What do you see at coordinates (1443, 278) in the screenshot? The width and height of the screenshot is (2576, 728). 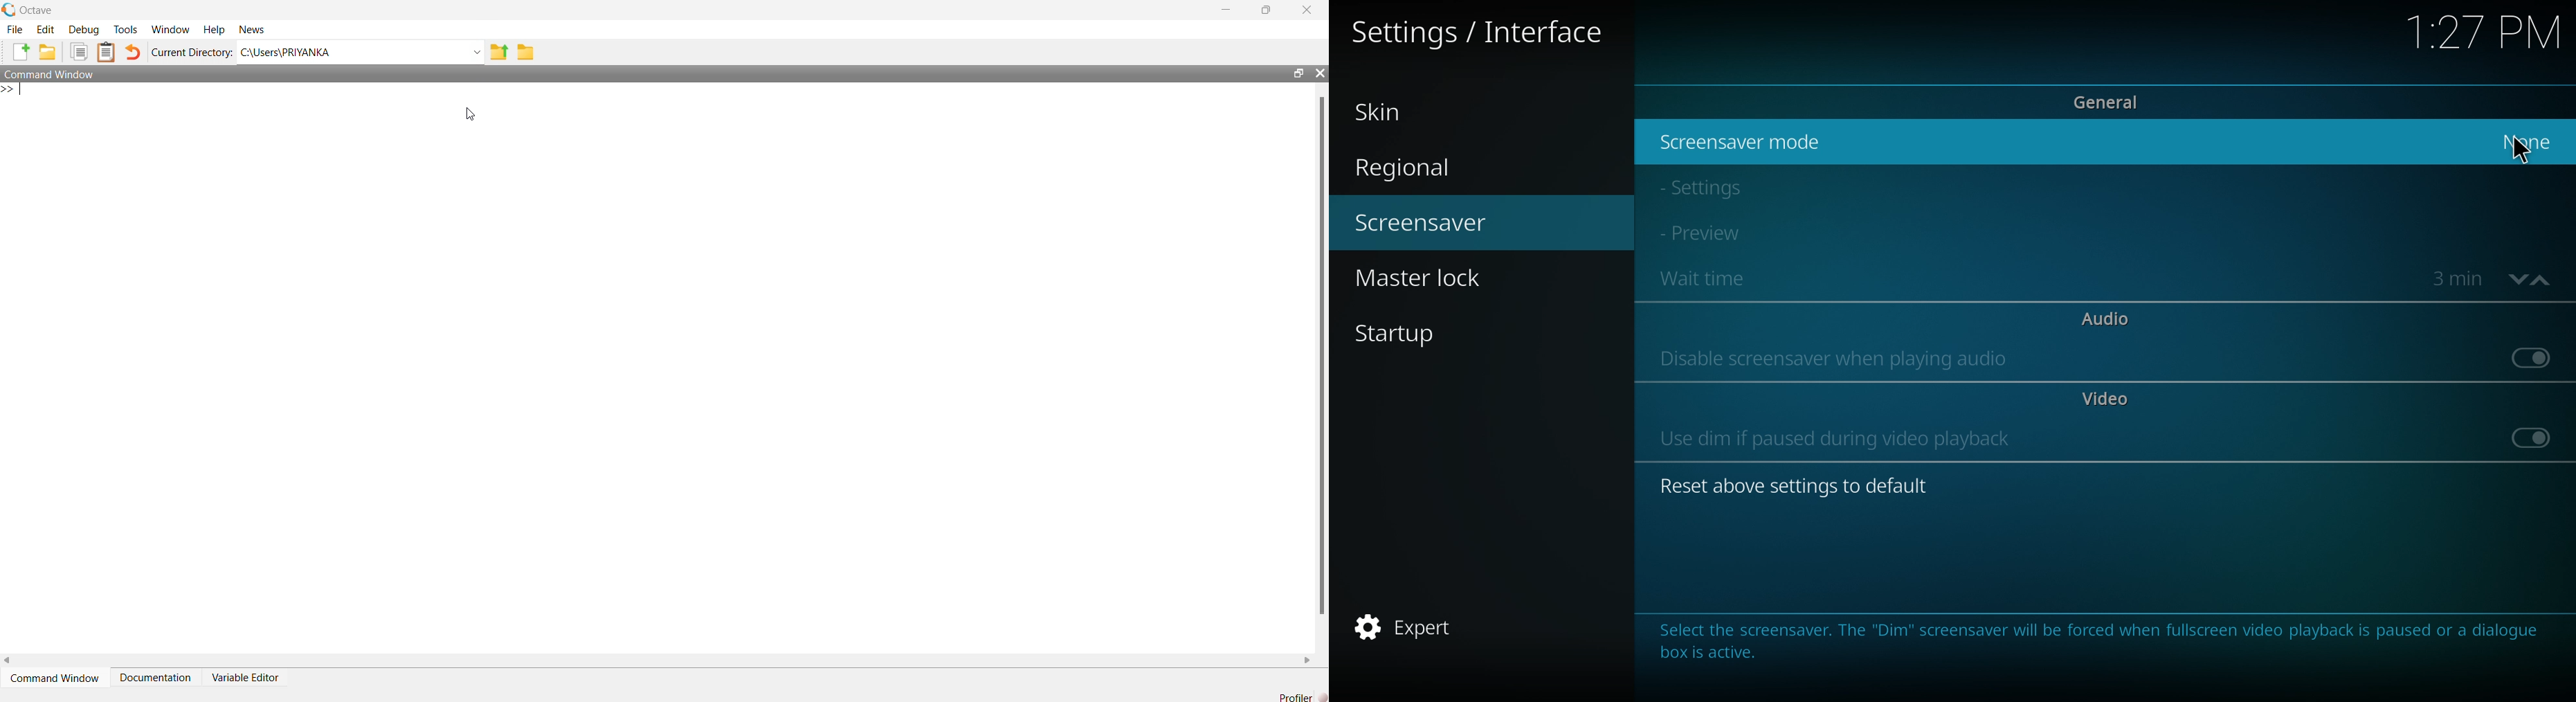 I see `master lock` at bounding box center [1443, 278].